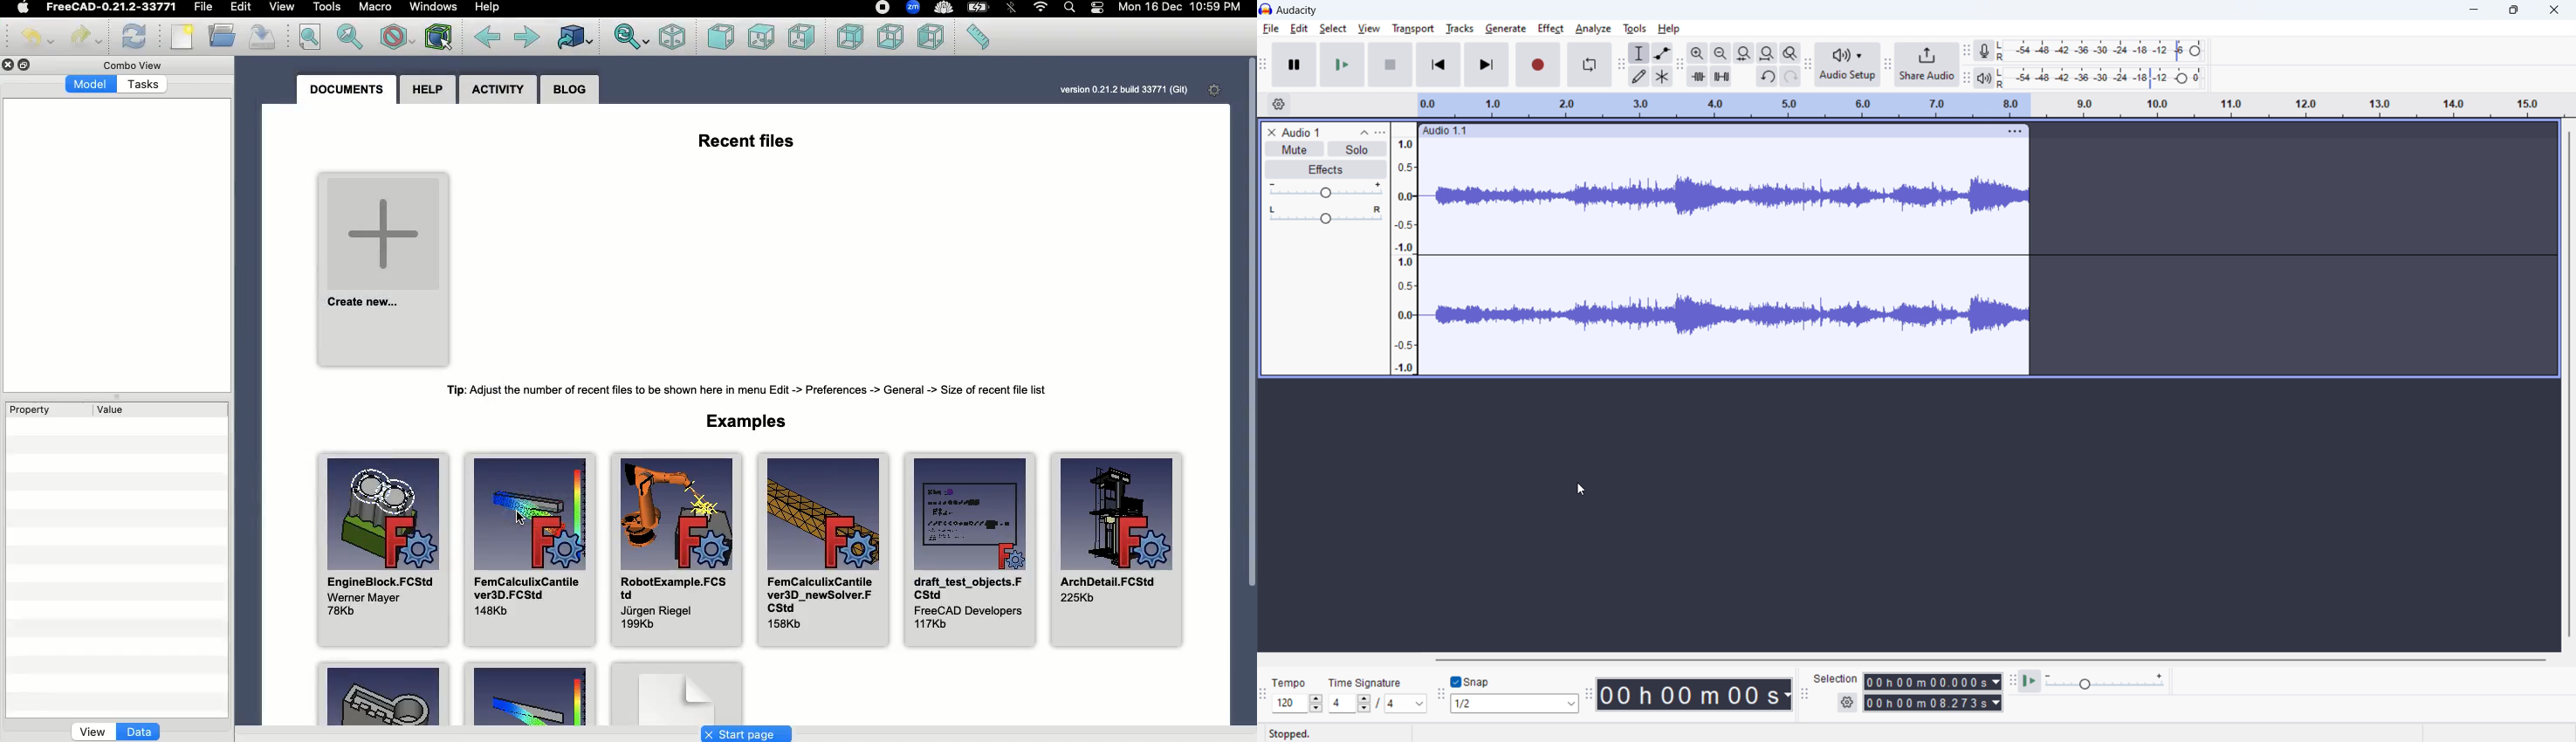 The height and width of the screenshot is (756, 2576). I want to click on time toolbar, so click(1587, 695).